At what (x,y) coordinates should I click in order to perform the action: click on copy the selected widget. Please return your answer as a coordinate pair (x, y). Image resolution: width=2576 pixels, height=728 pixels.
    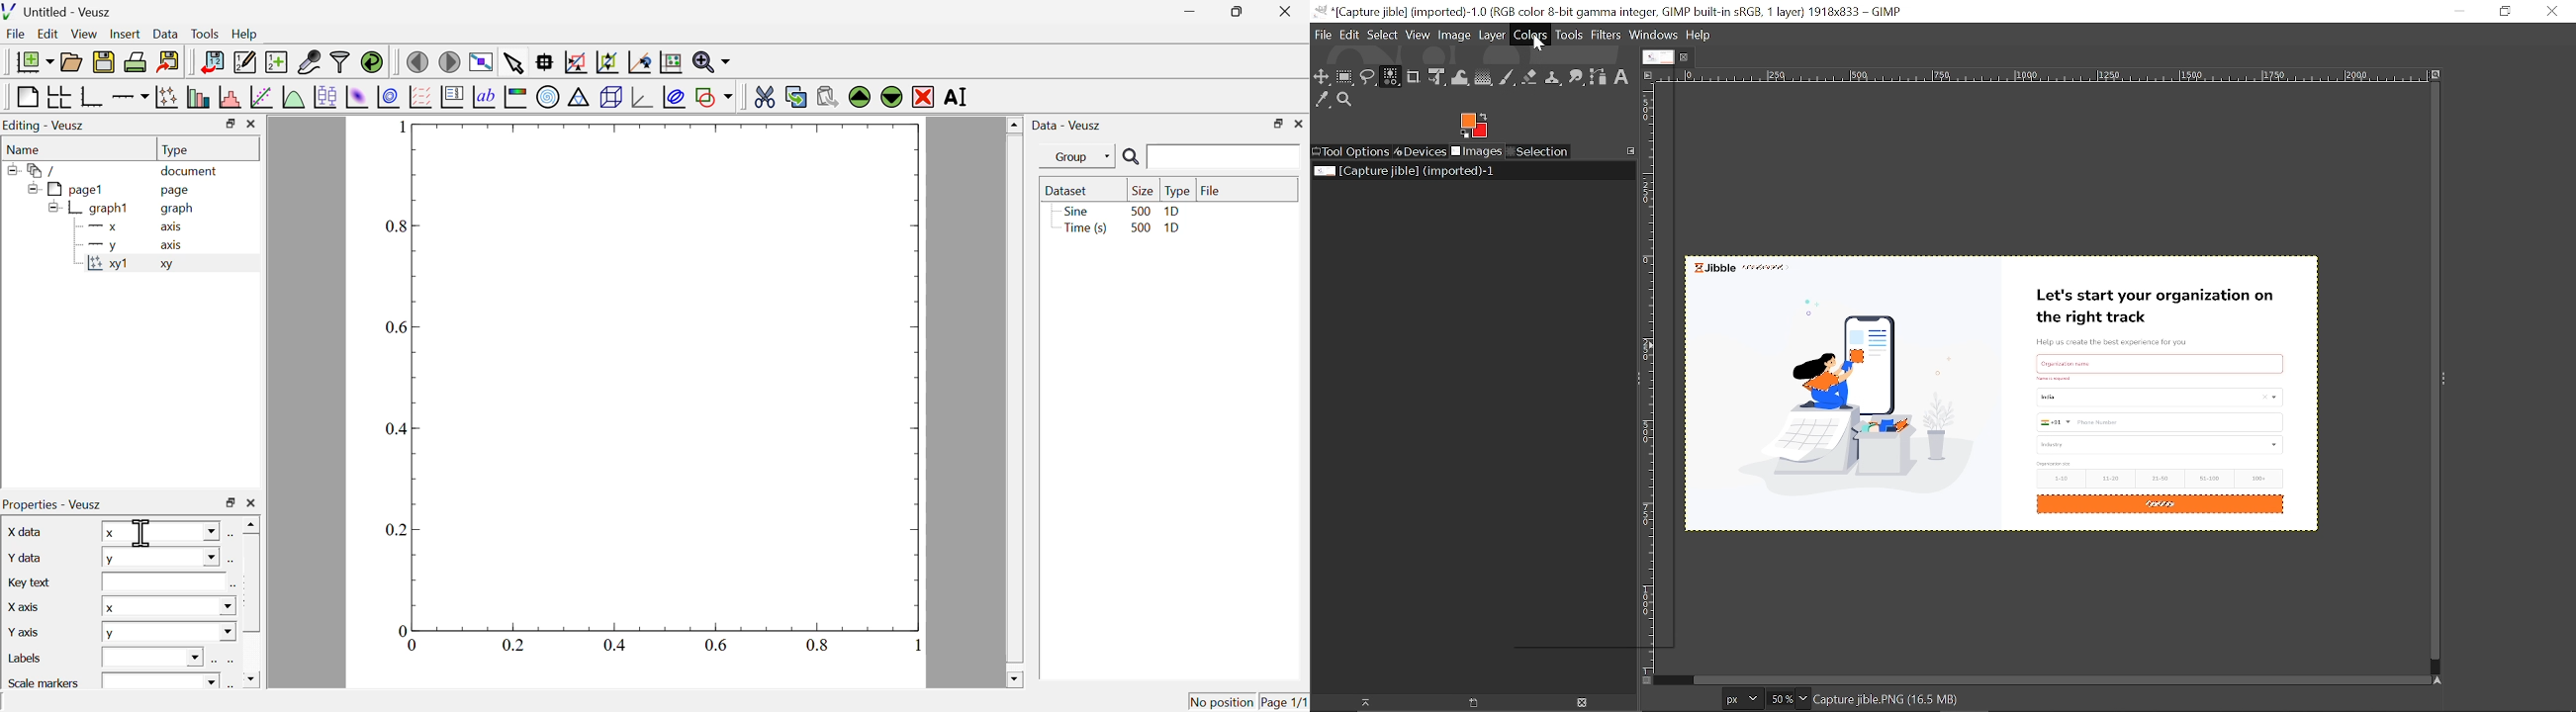
    Looking at the image, I should click on (796, 95).